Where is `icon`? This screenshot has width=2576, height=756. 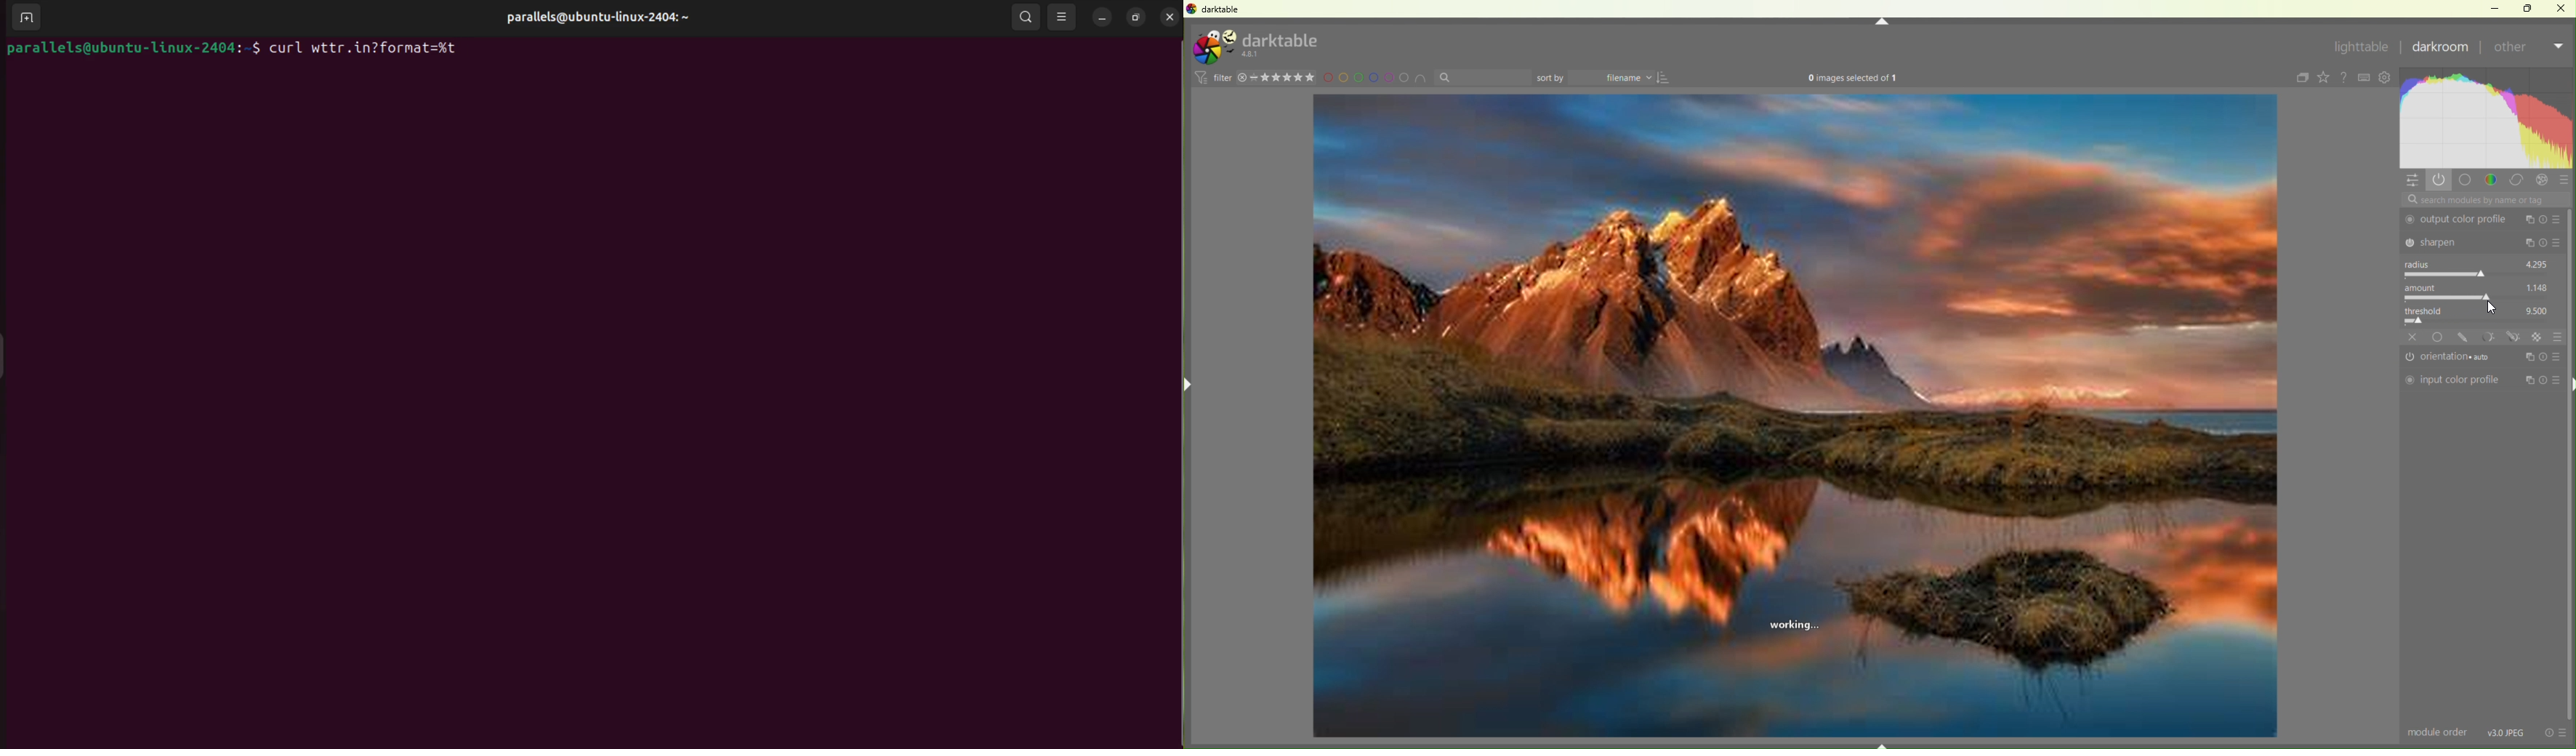
icon is located at coordinates (1199, 77).